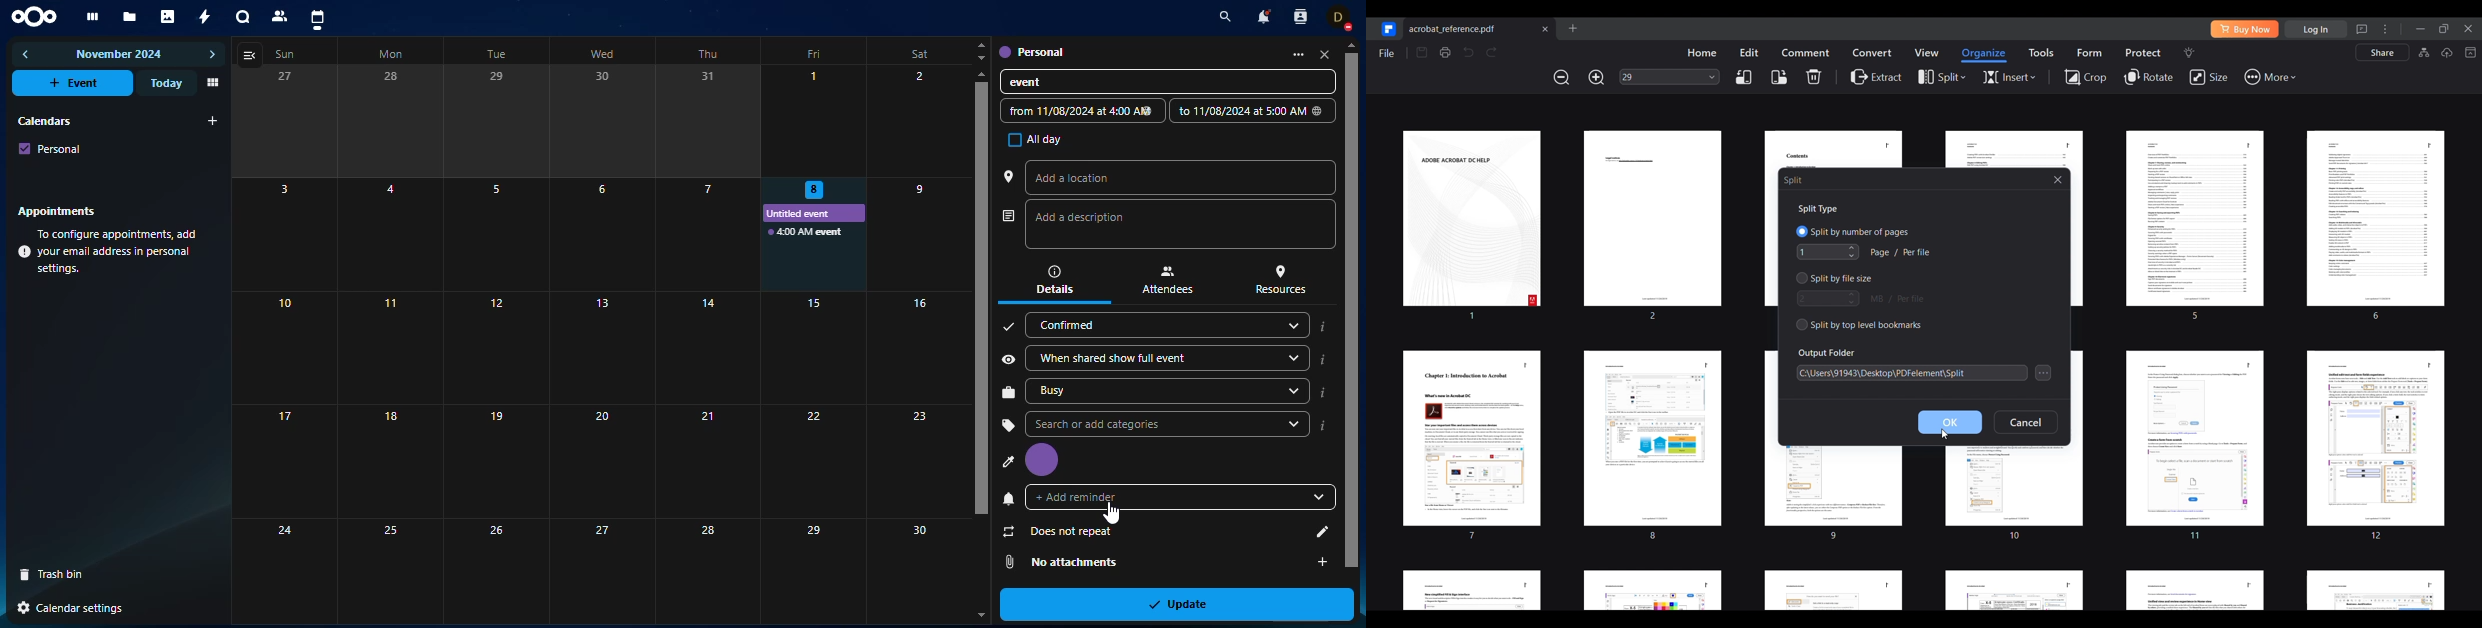 The height and width of the screenshot is (644, 2492). What do you see at coordinates (286, 461) in the screenshot?
I see `17` at bounding box center [286, 461].